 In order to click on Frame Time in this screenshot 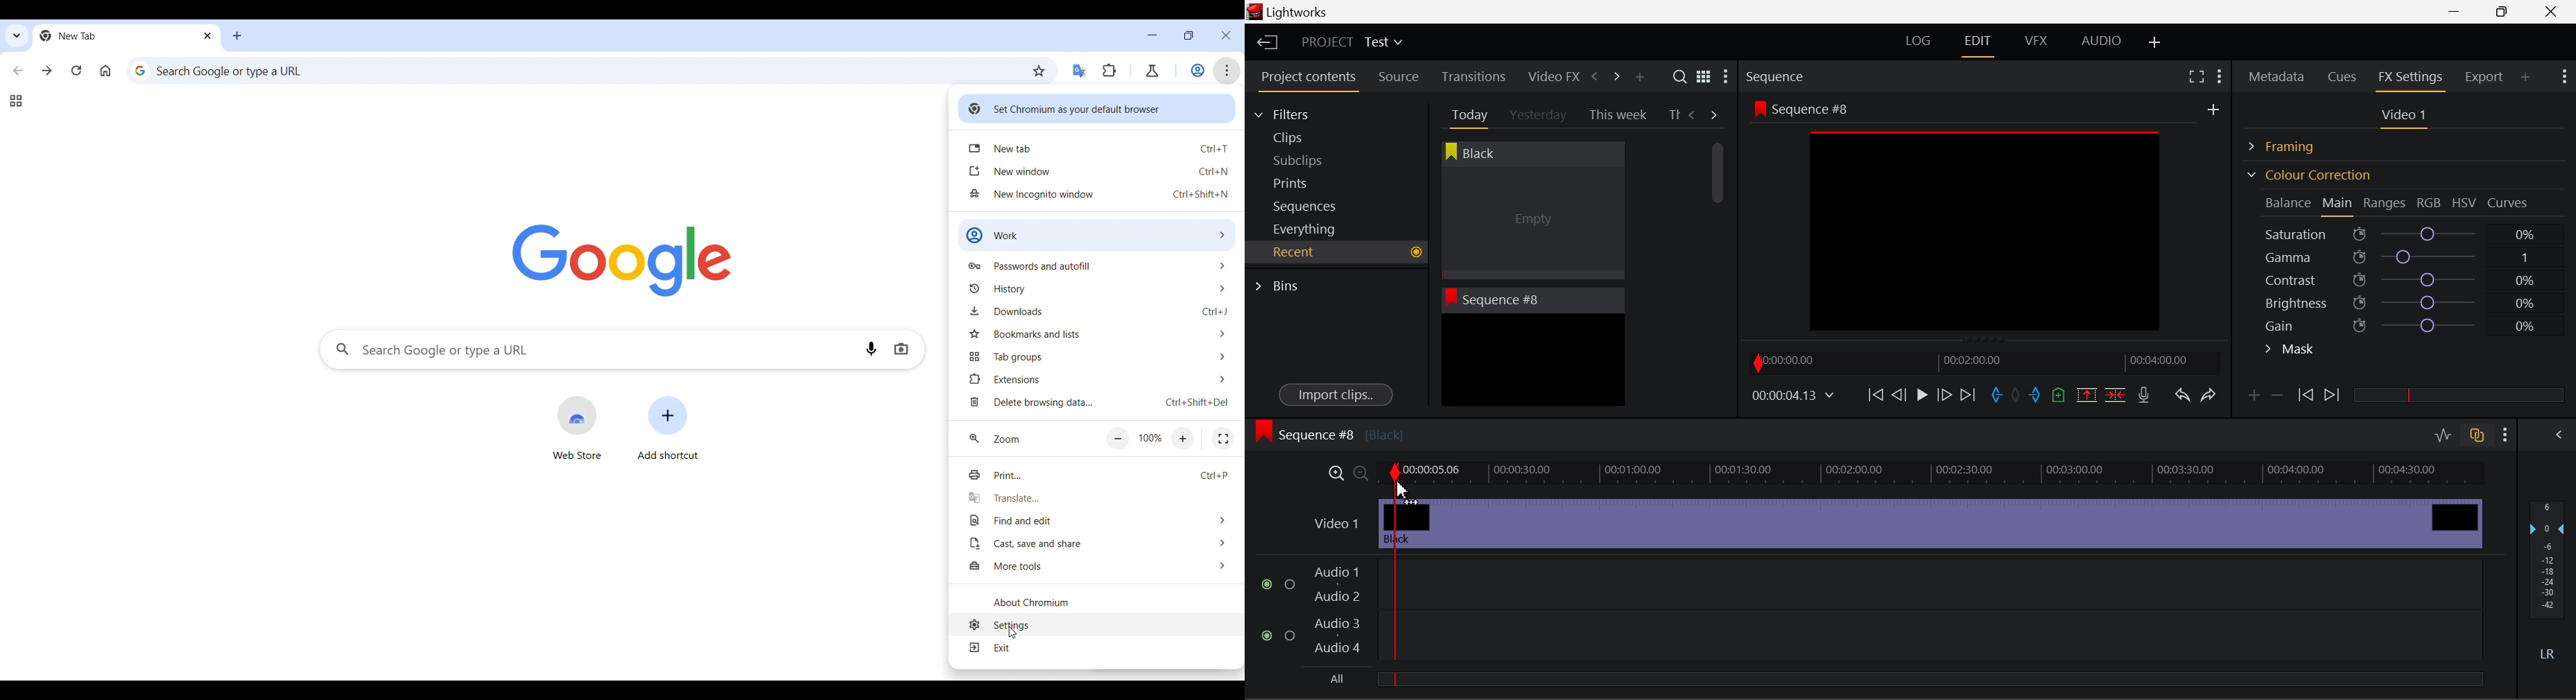, I will do `click(1794, 396)`.